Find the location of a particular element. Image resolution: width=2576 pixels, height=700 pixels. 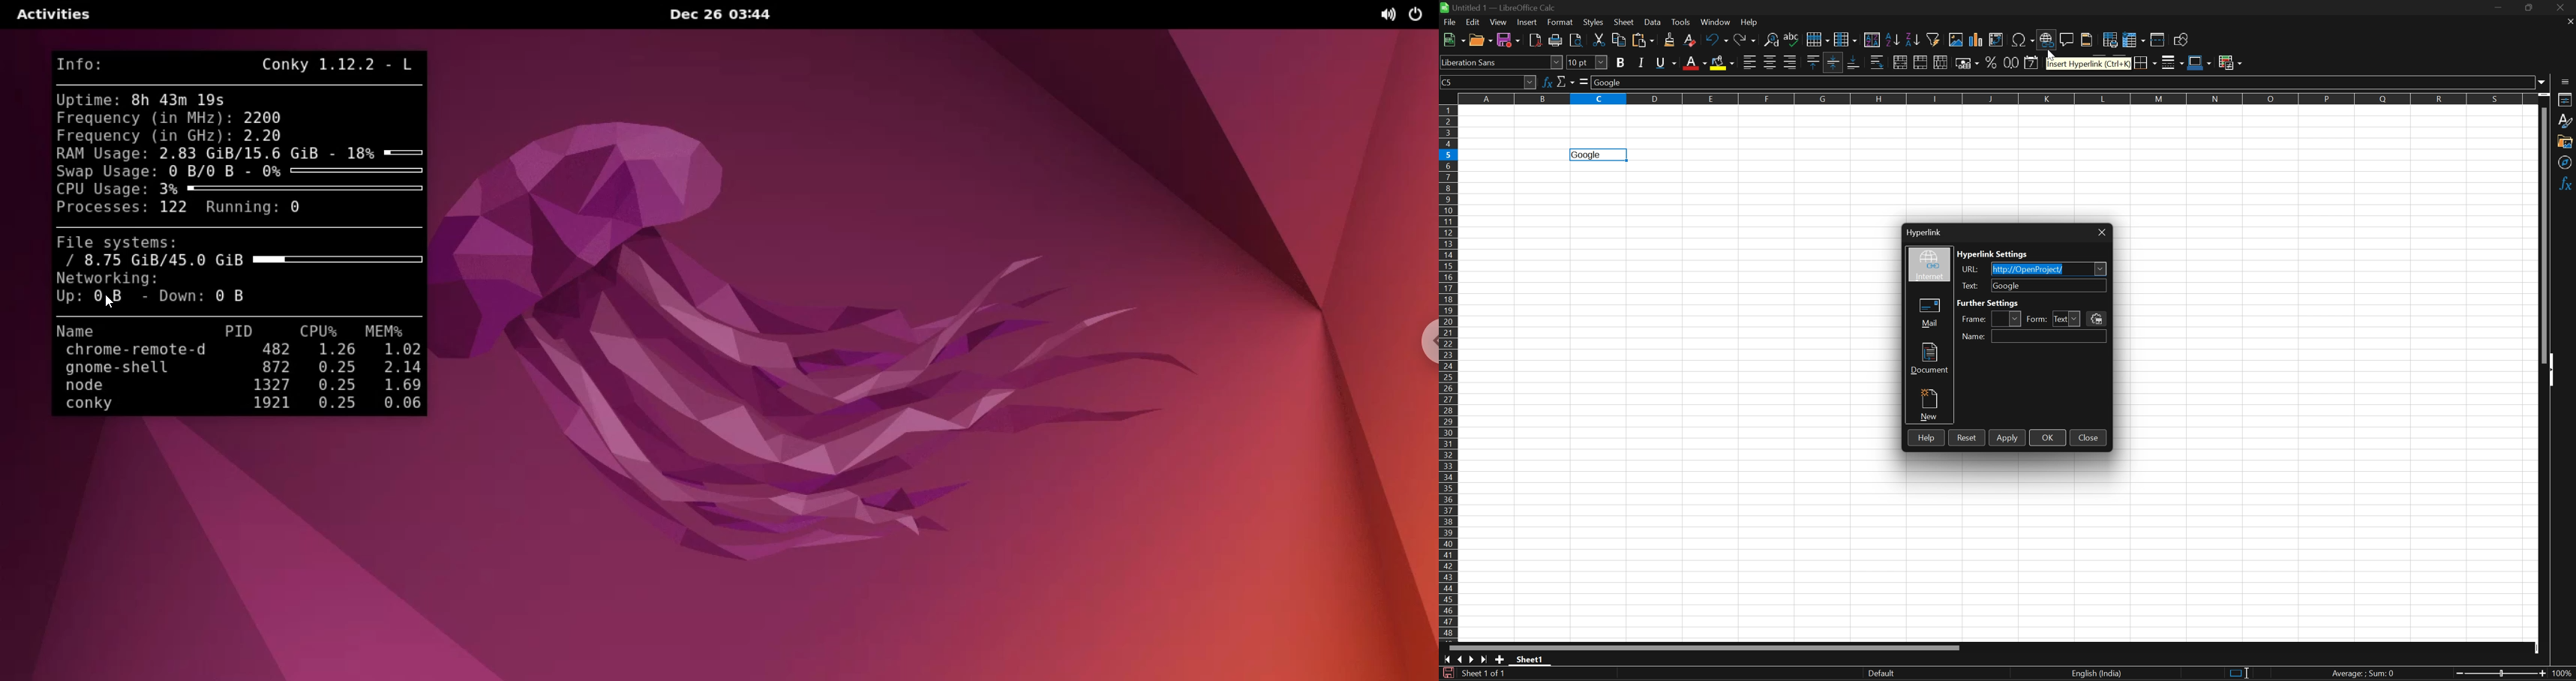

Define print area is located at coordinates (2110, 38).